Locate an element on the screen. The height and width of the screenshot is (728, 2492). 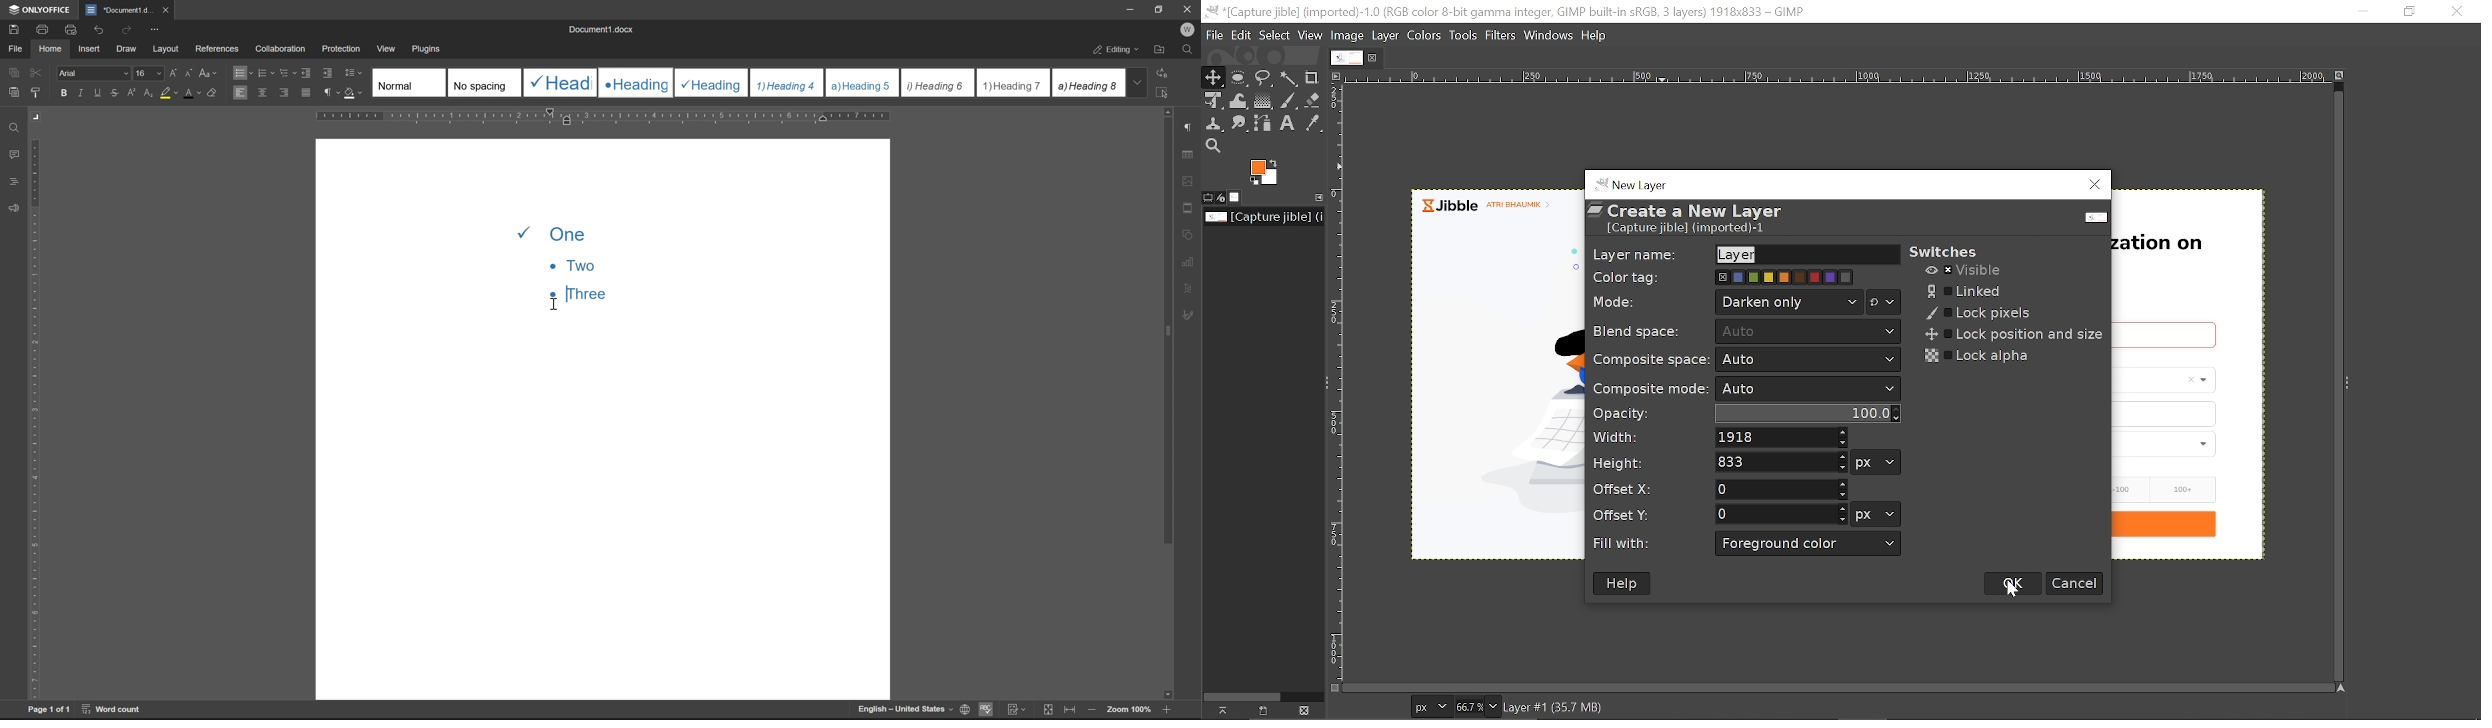
align left is located at coordinates (240, 92).